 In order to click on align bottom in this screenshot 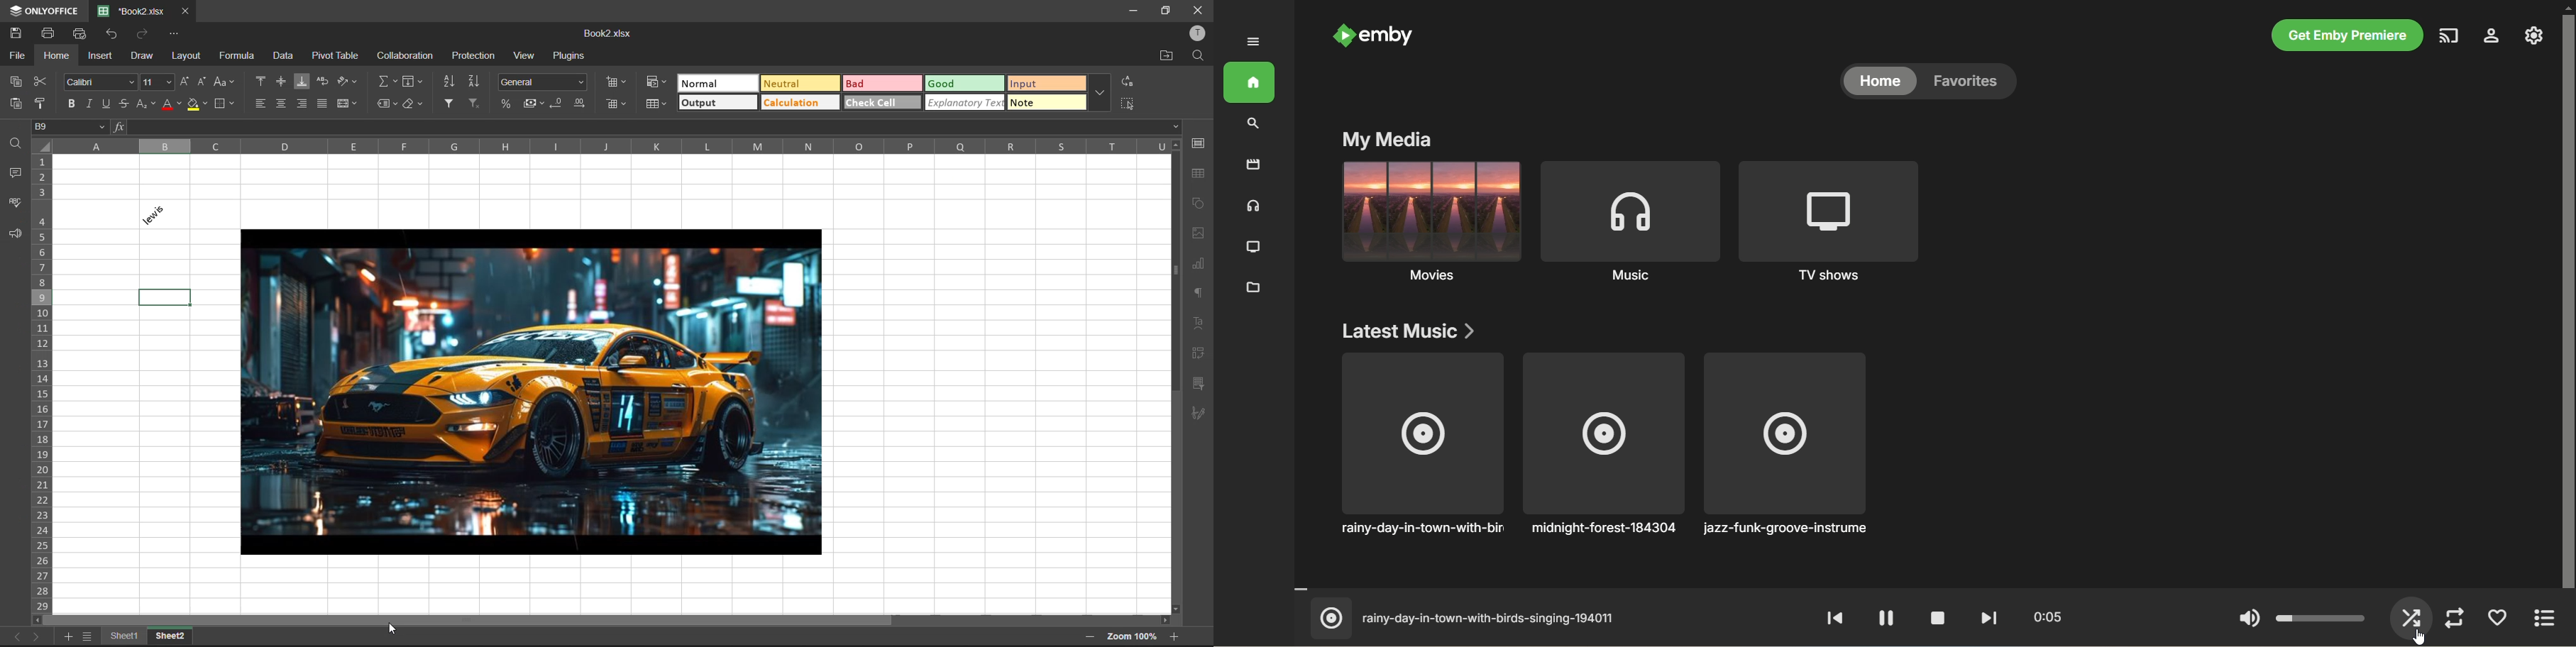, I will do `click(300, 80)`.